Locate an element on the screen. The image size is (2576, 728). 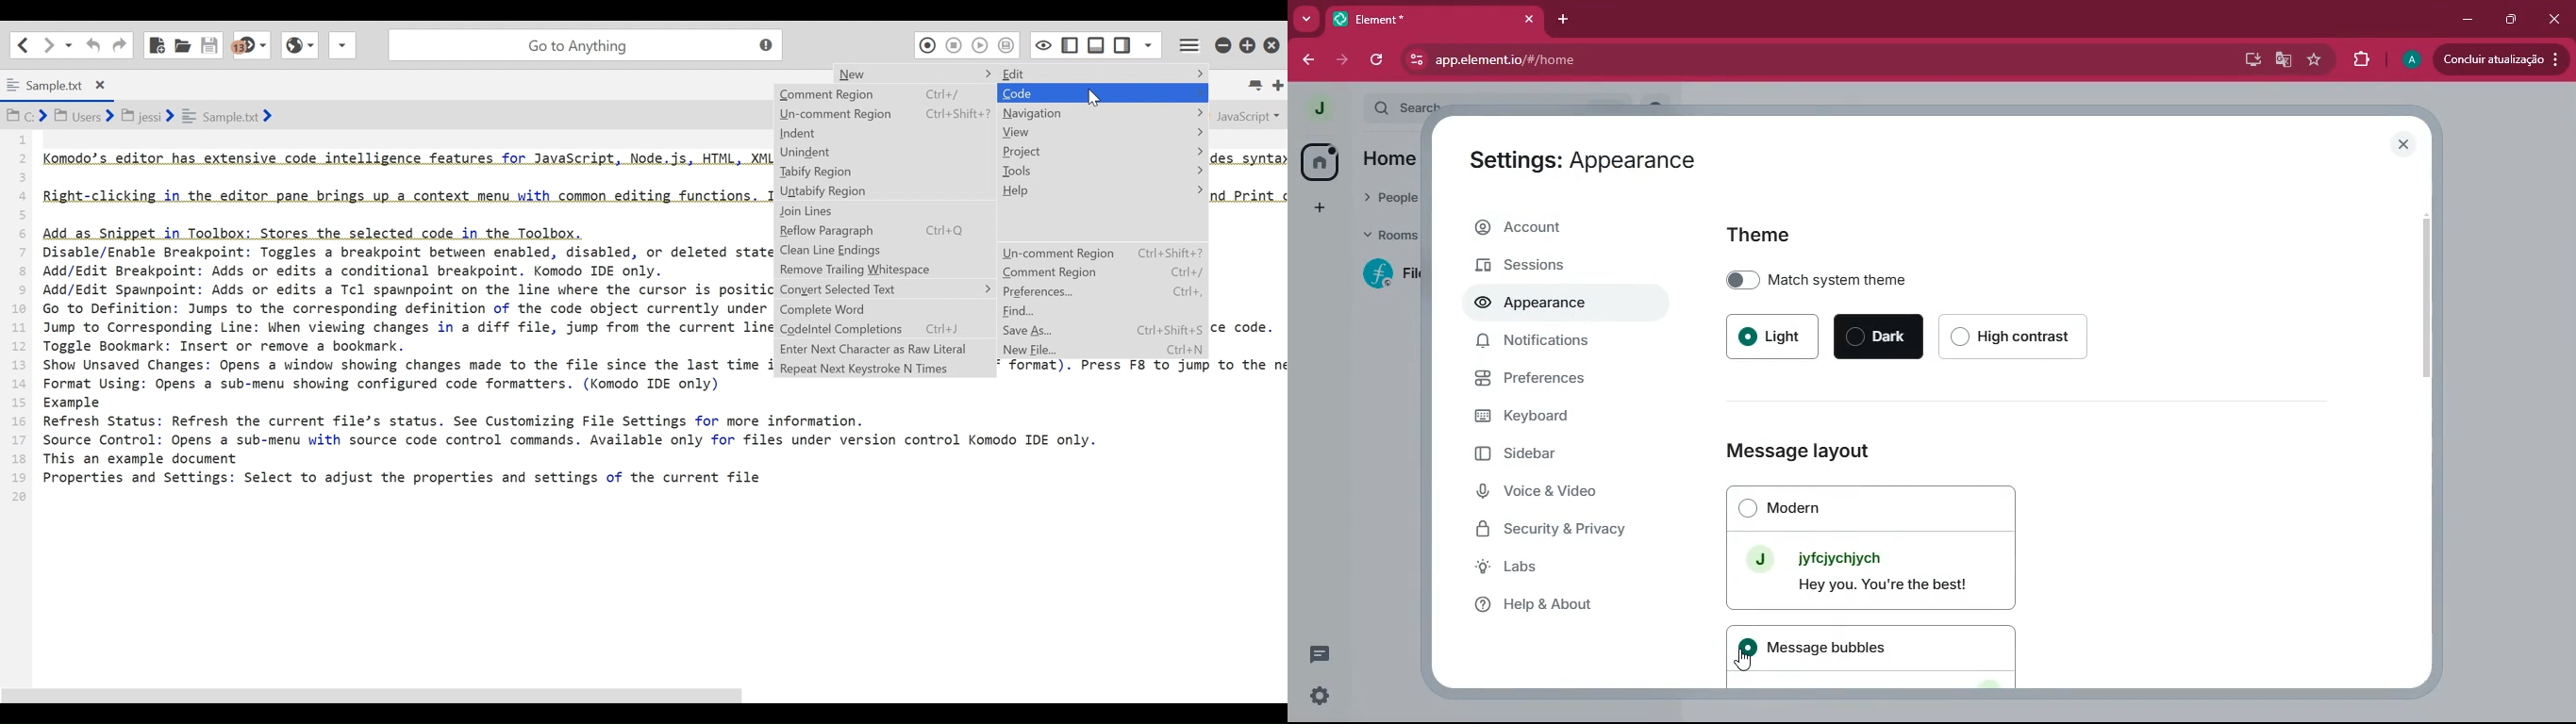
Labs is located at coordinates (1514, 566).